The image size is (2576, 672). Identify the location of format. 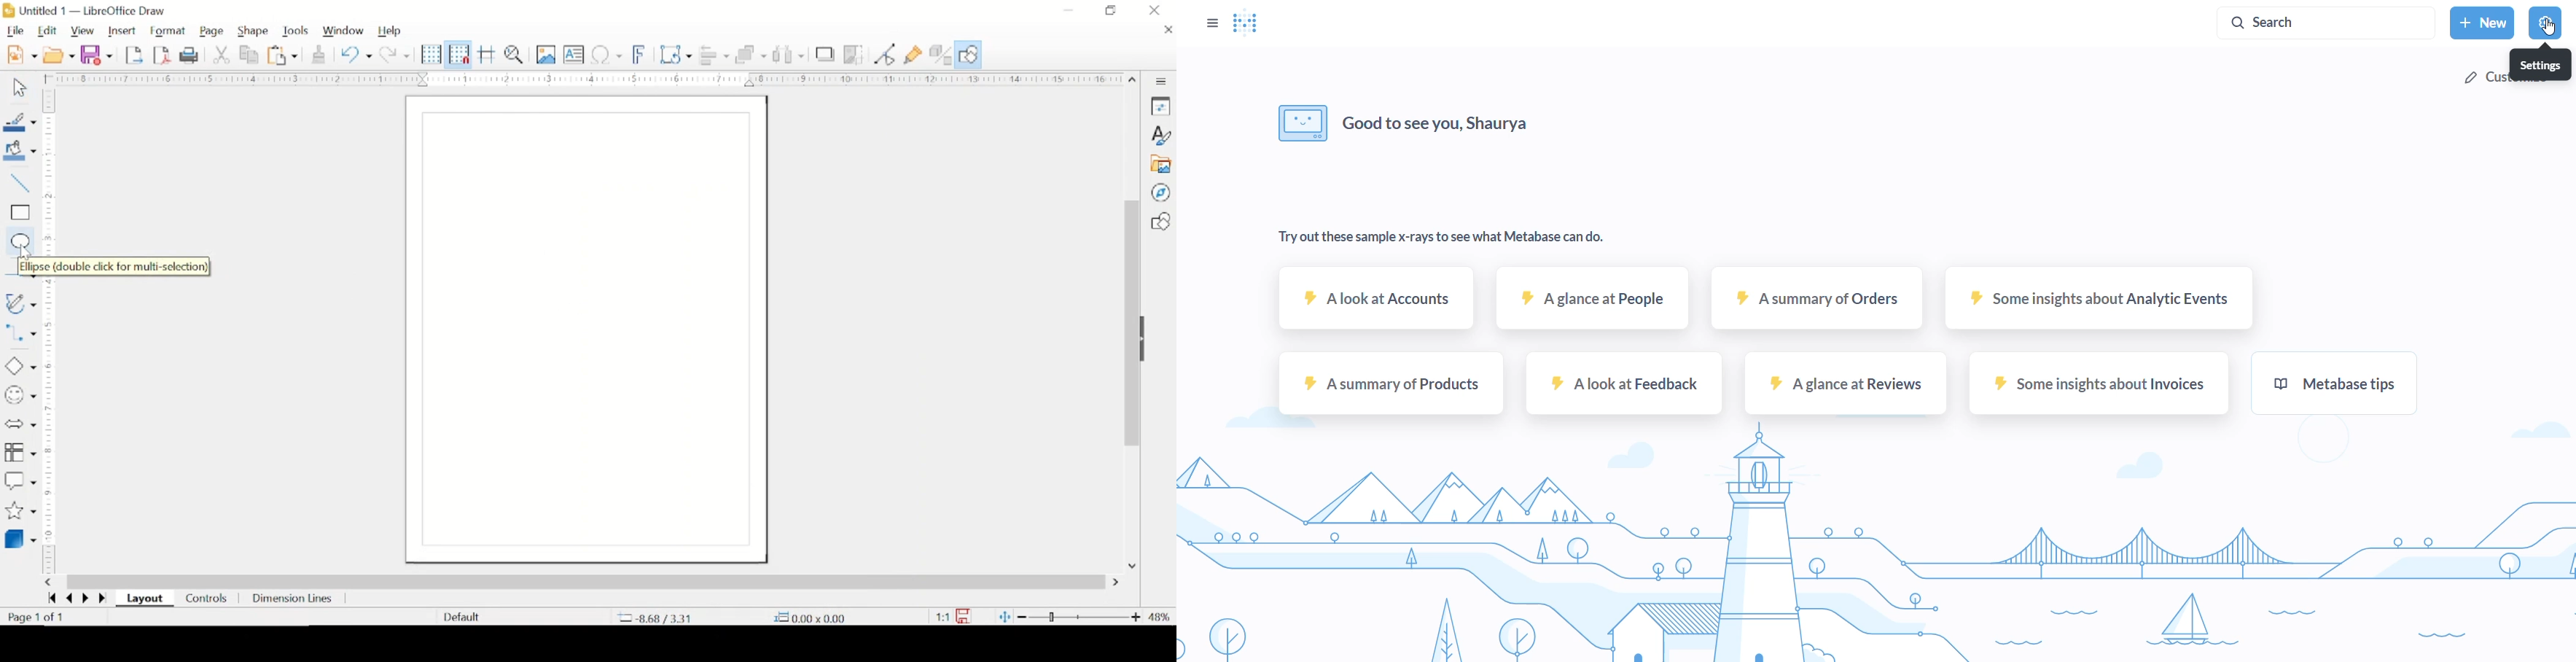
(170, 30).